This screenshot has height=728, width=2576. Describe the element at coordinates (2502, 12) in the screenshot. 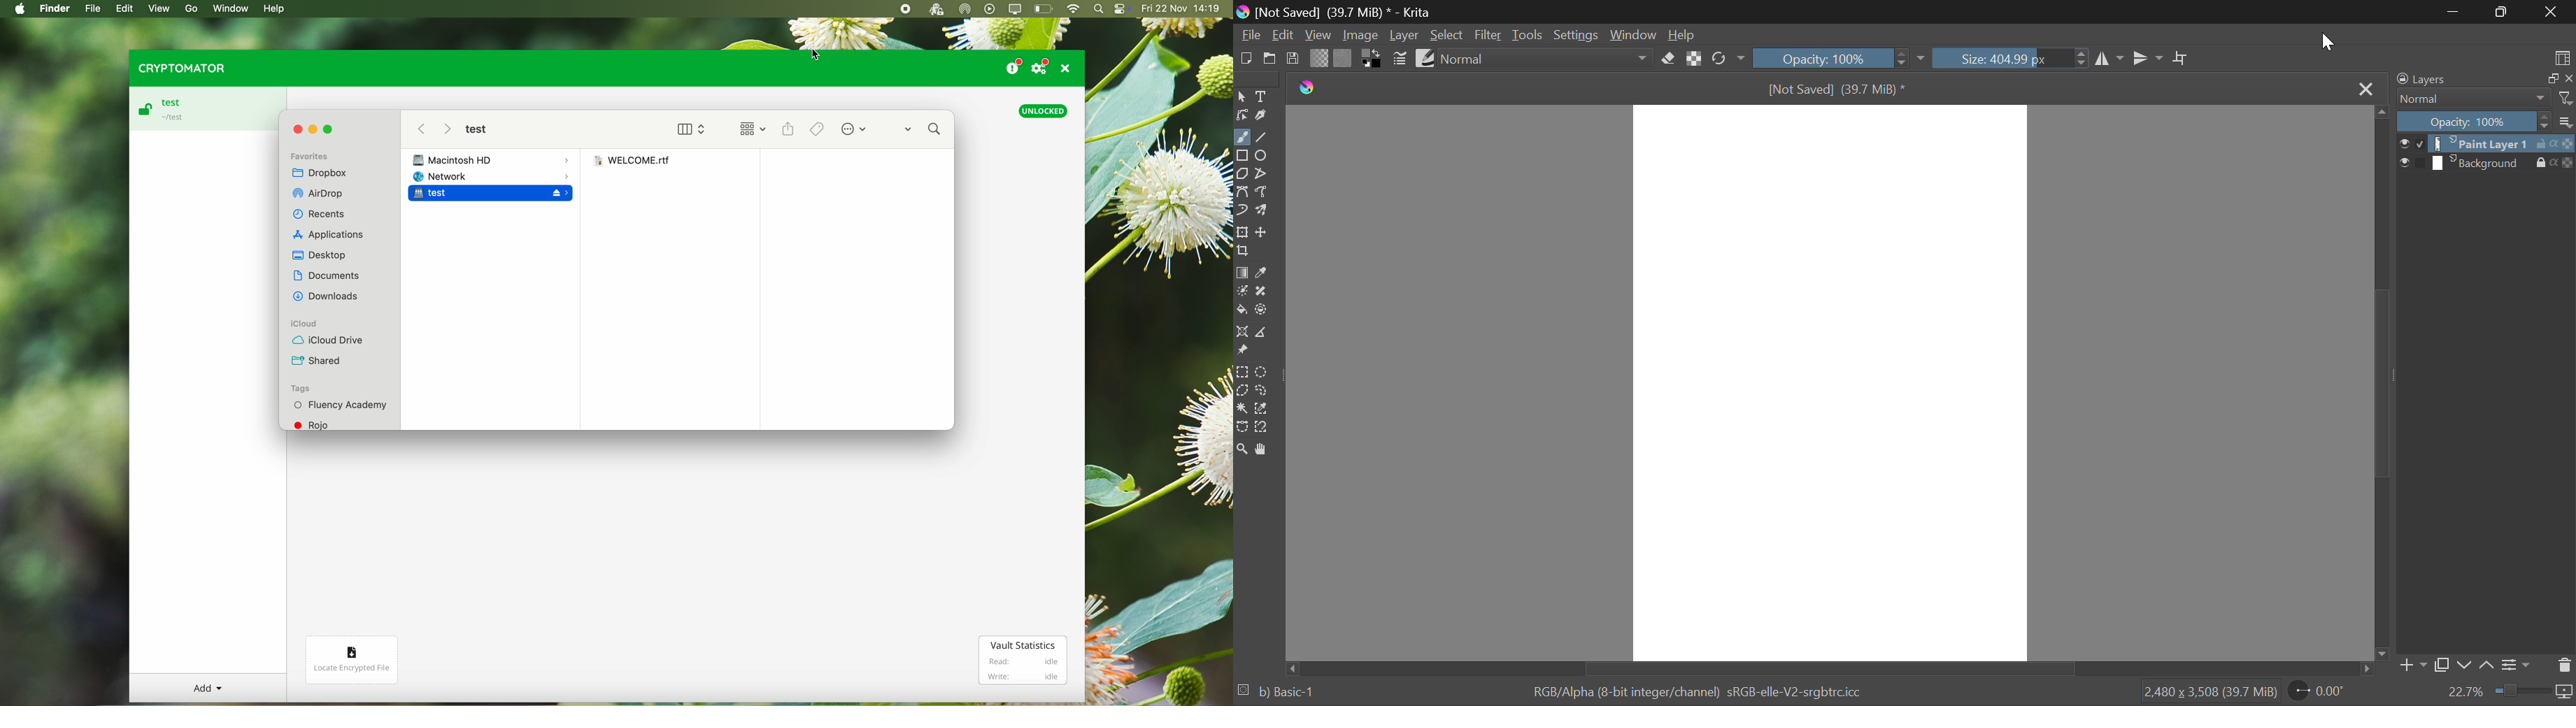

I see `Minimize` at that location.